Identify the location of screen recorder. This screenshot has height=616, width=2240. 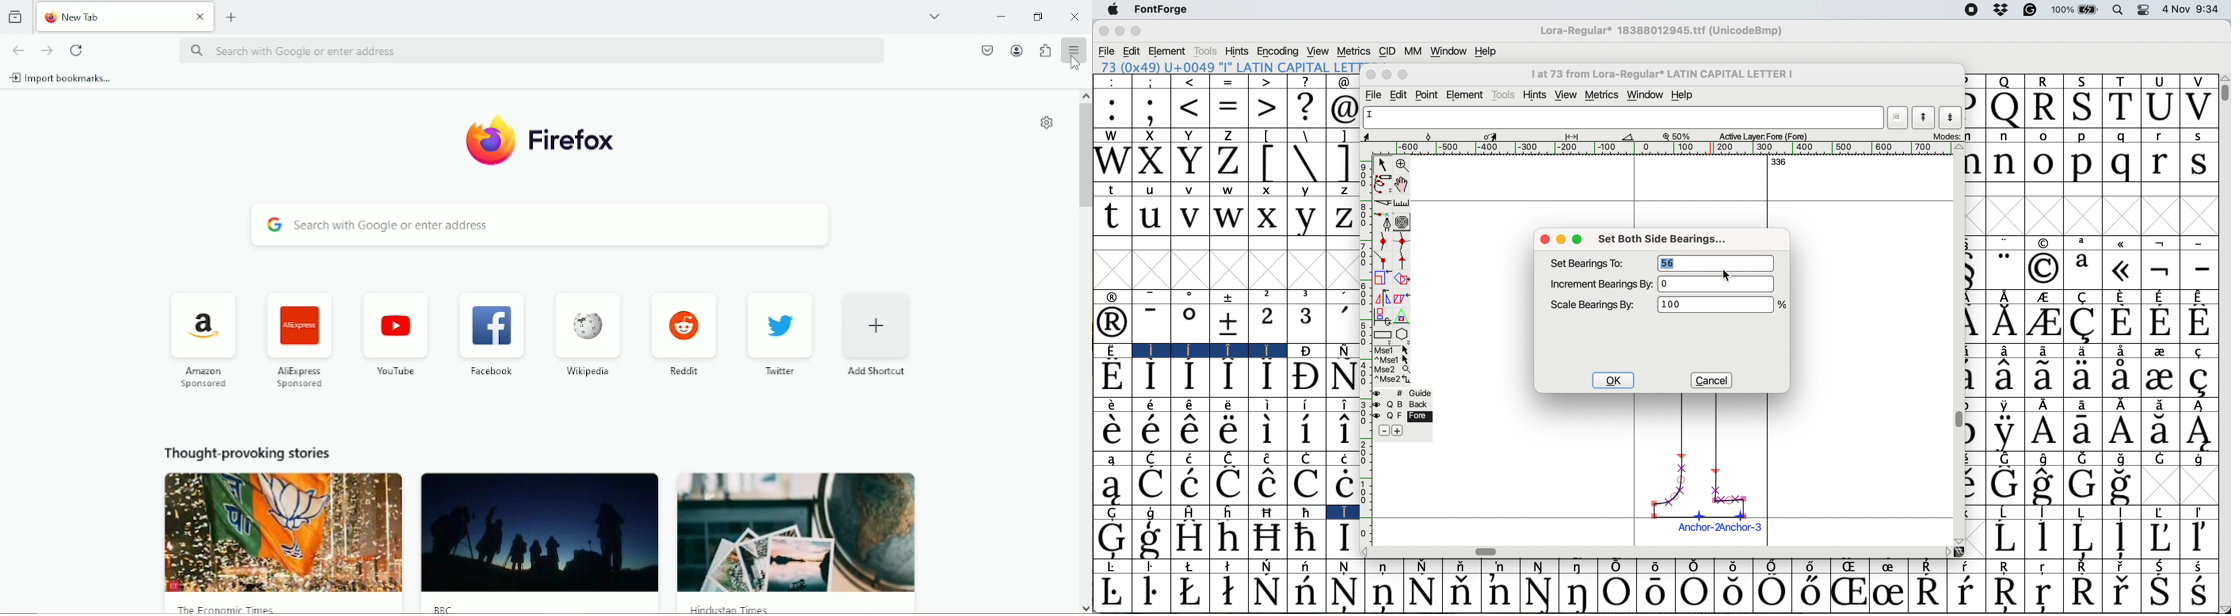
(1971, 11).